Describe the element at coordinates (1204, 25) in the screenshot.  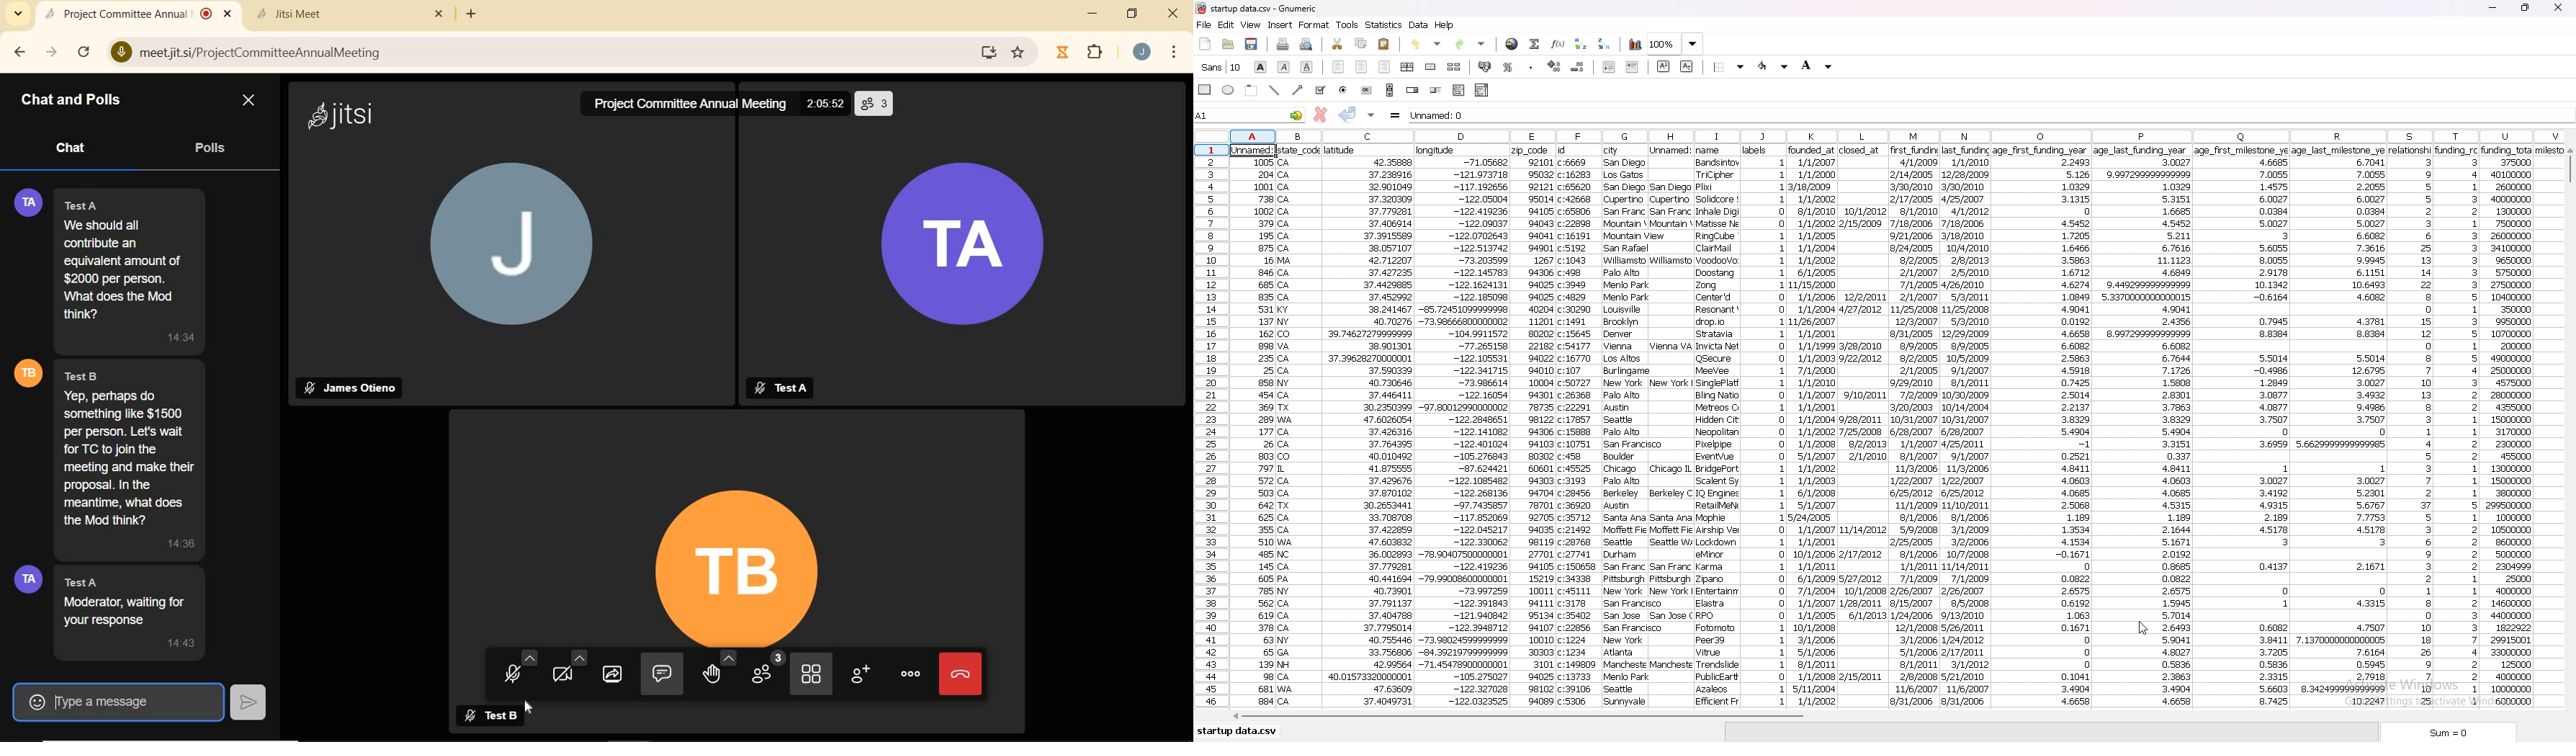
I see `file` at that location.